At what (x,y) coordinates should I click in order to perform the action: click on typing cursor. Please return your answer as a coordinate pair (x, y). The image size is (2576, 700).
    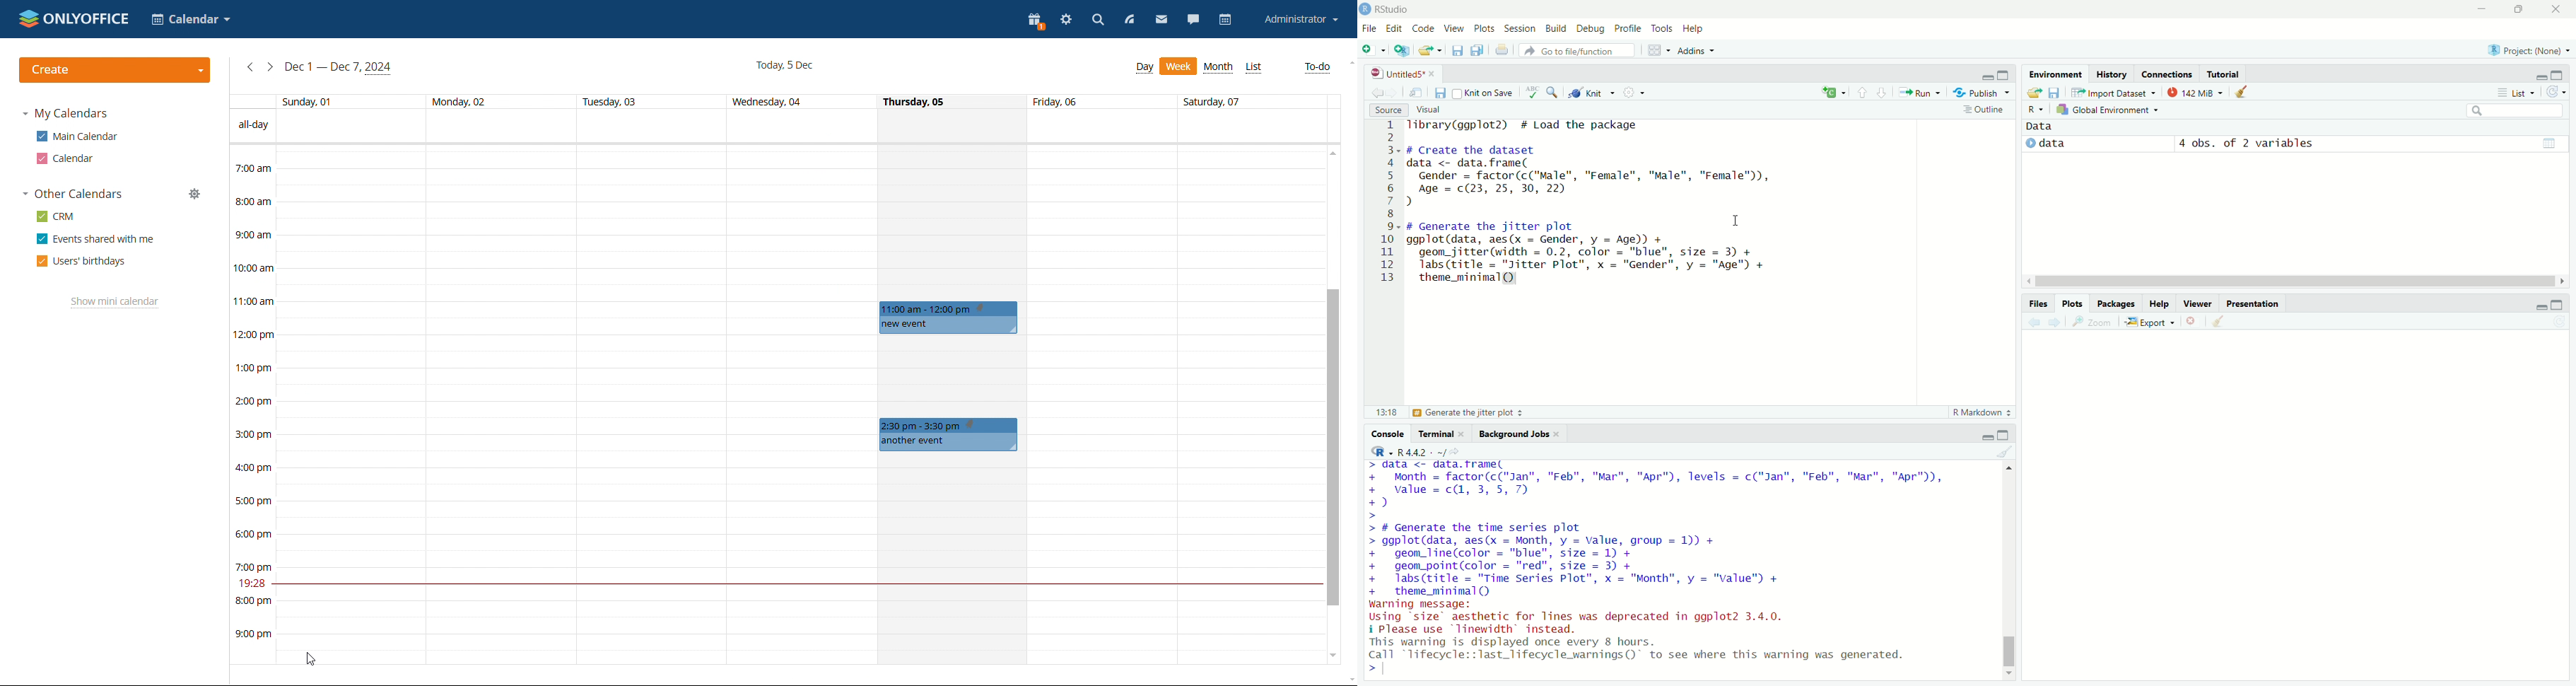
    Looking at the image, I should click on (1394, 673).